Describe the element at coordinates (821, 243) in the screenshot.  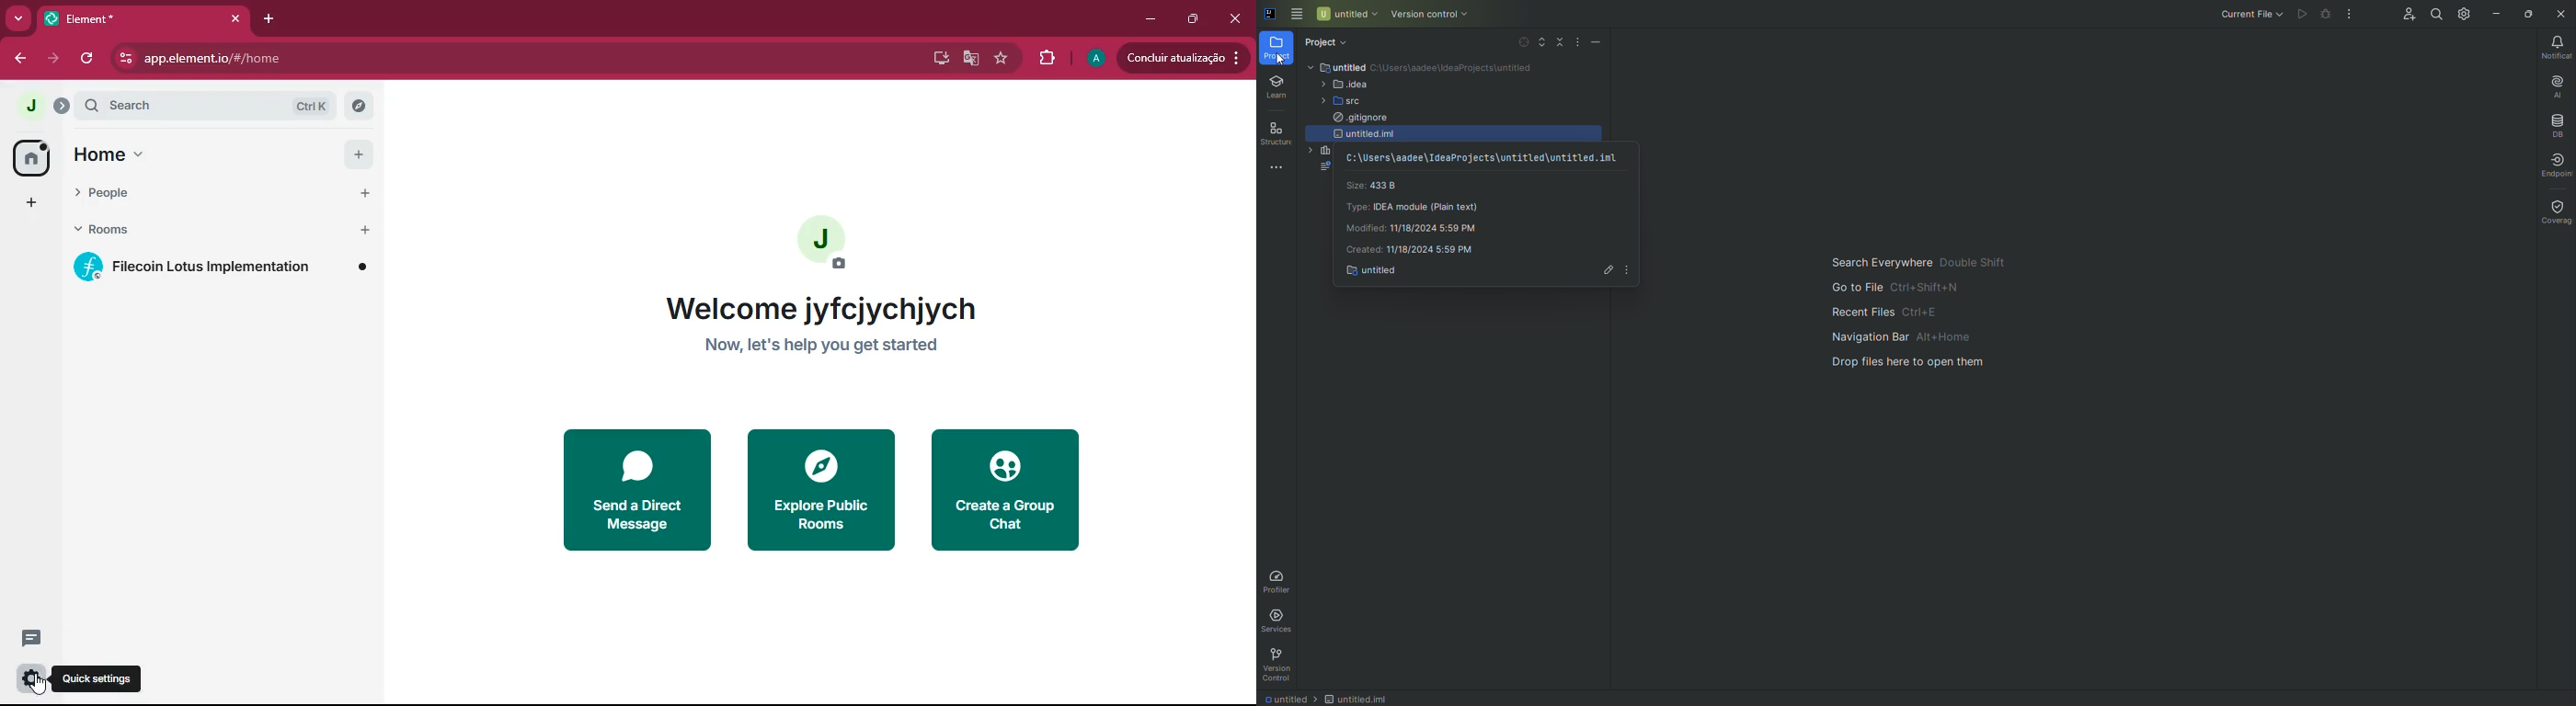
I see `profile picture` at that location.